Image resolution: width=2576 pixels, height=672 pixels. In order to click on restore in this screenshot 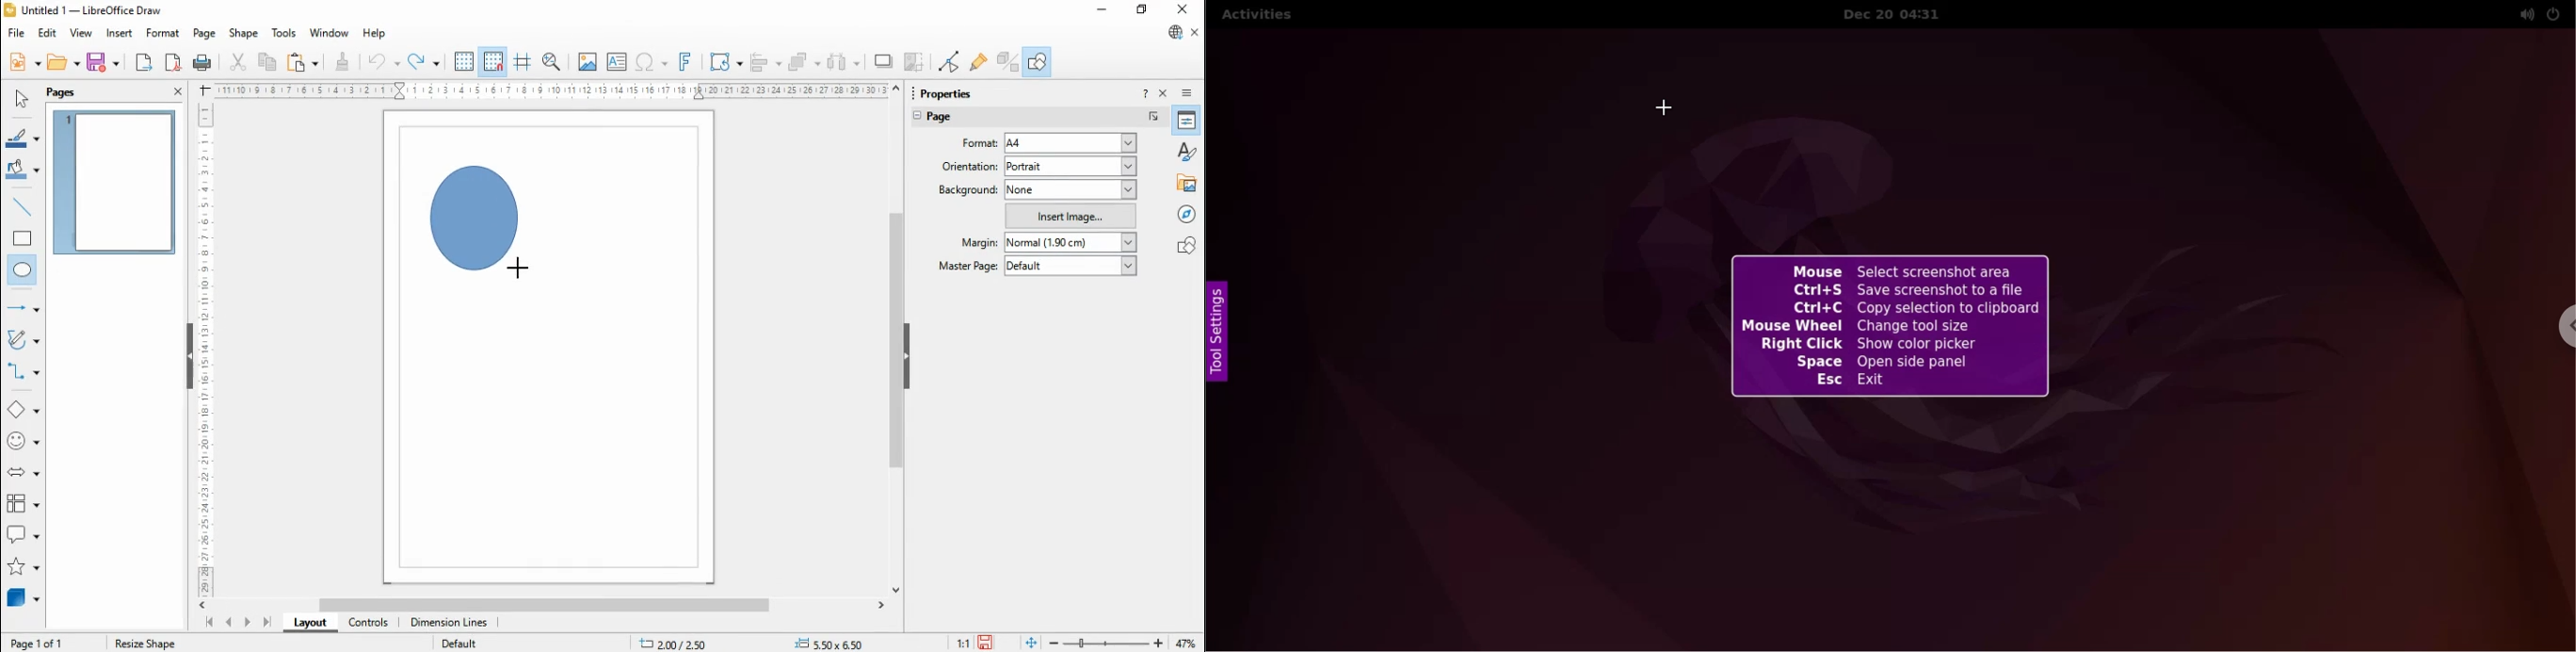, I will do `click(1143, 10)`.